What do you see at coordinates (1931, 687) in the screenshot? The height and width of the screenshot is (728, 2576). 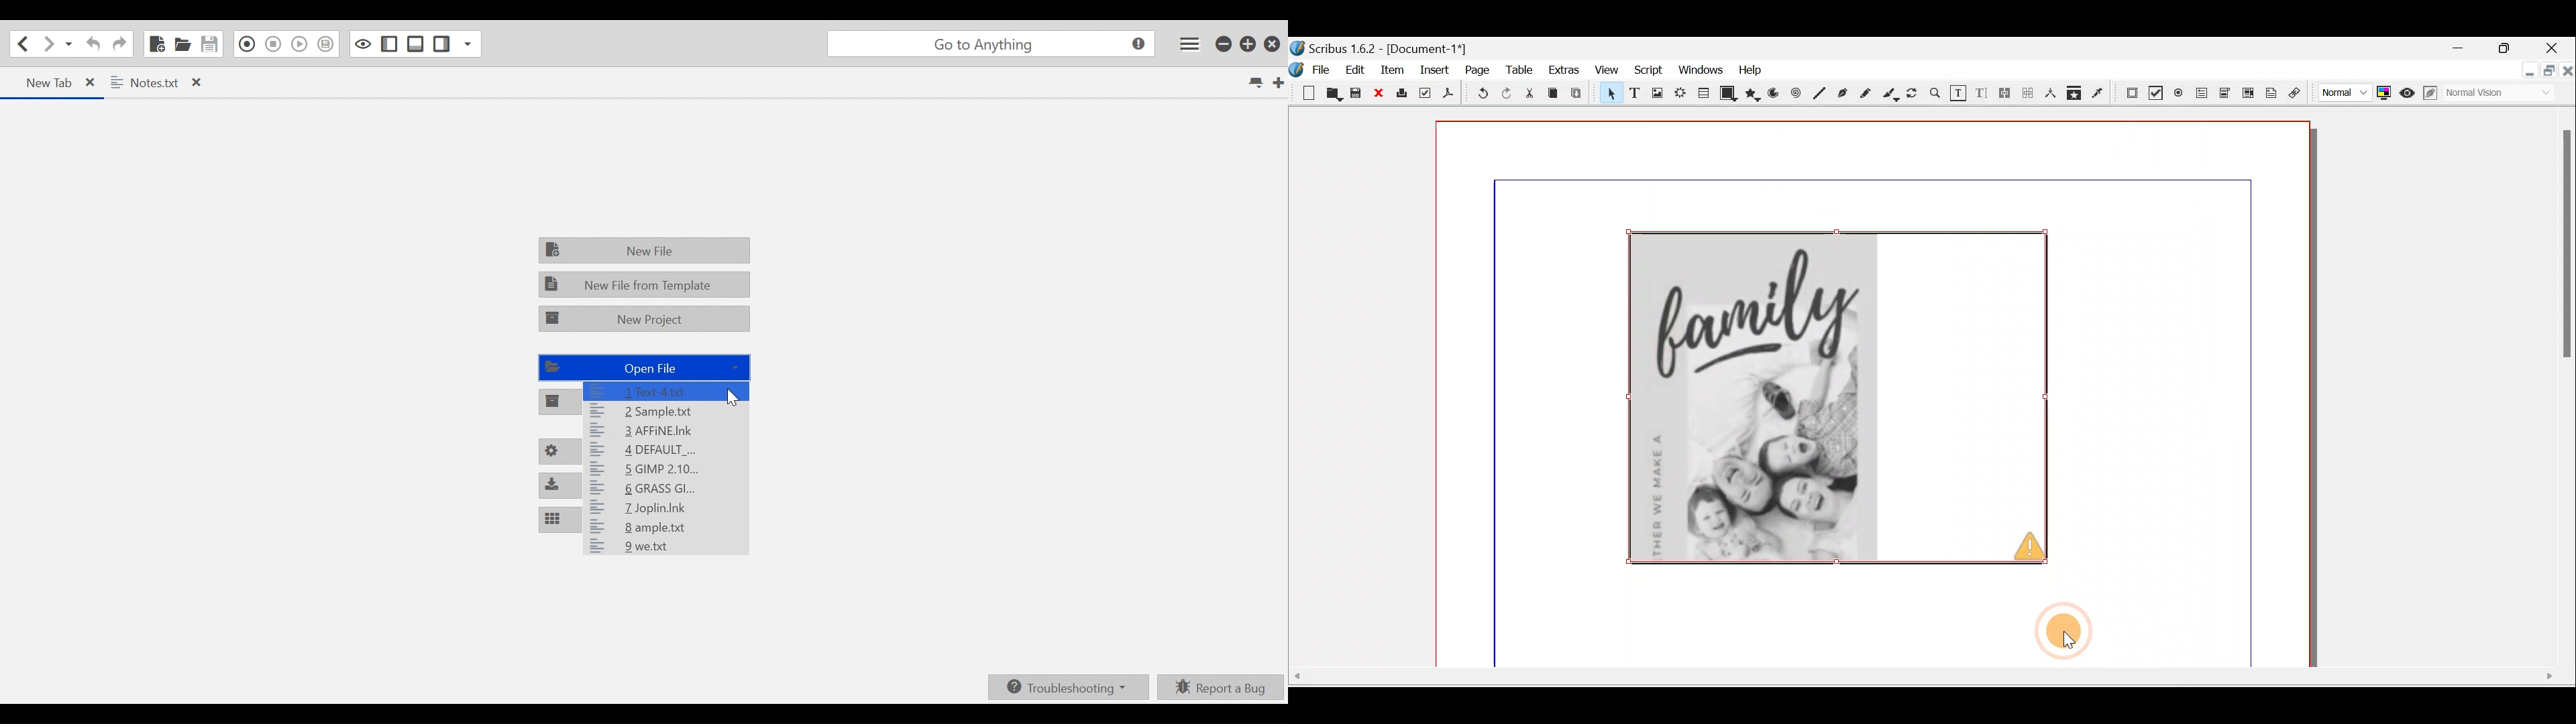 I see `Scroll  bar` at bounding box center [1931, 687].